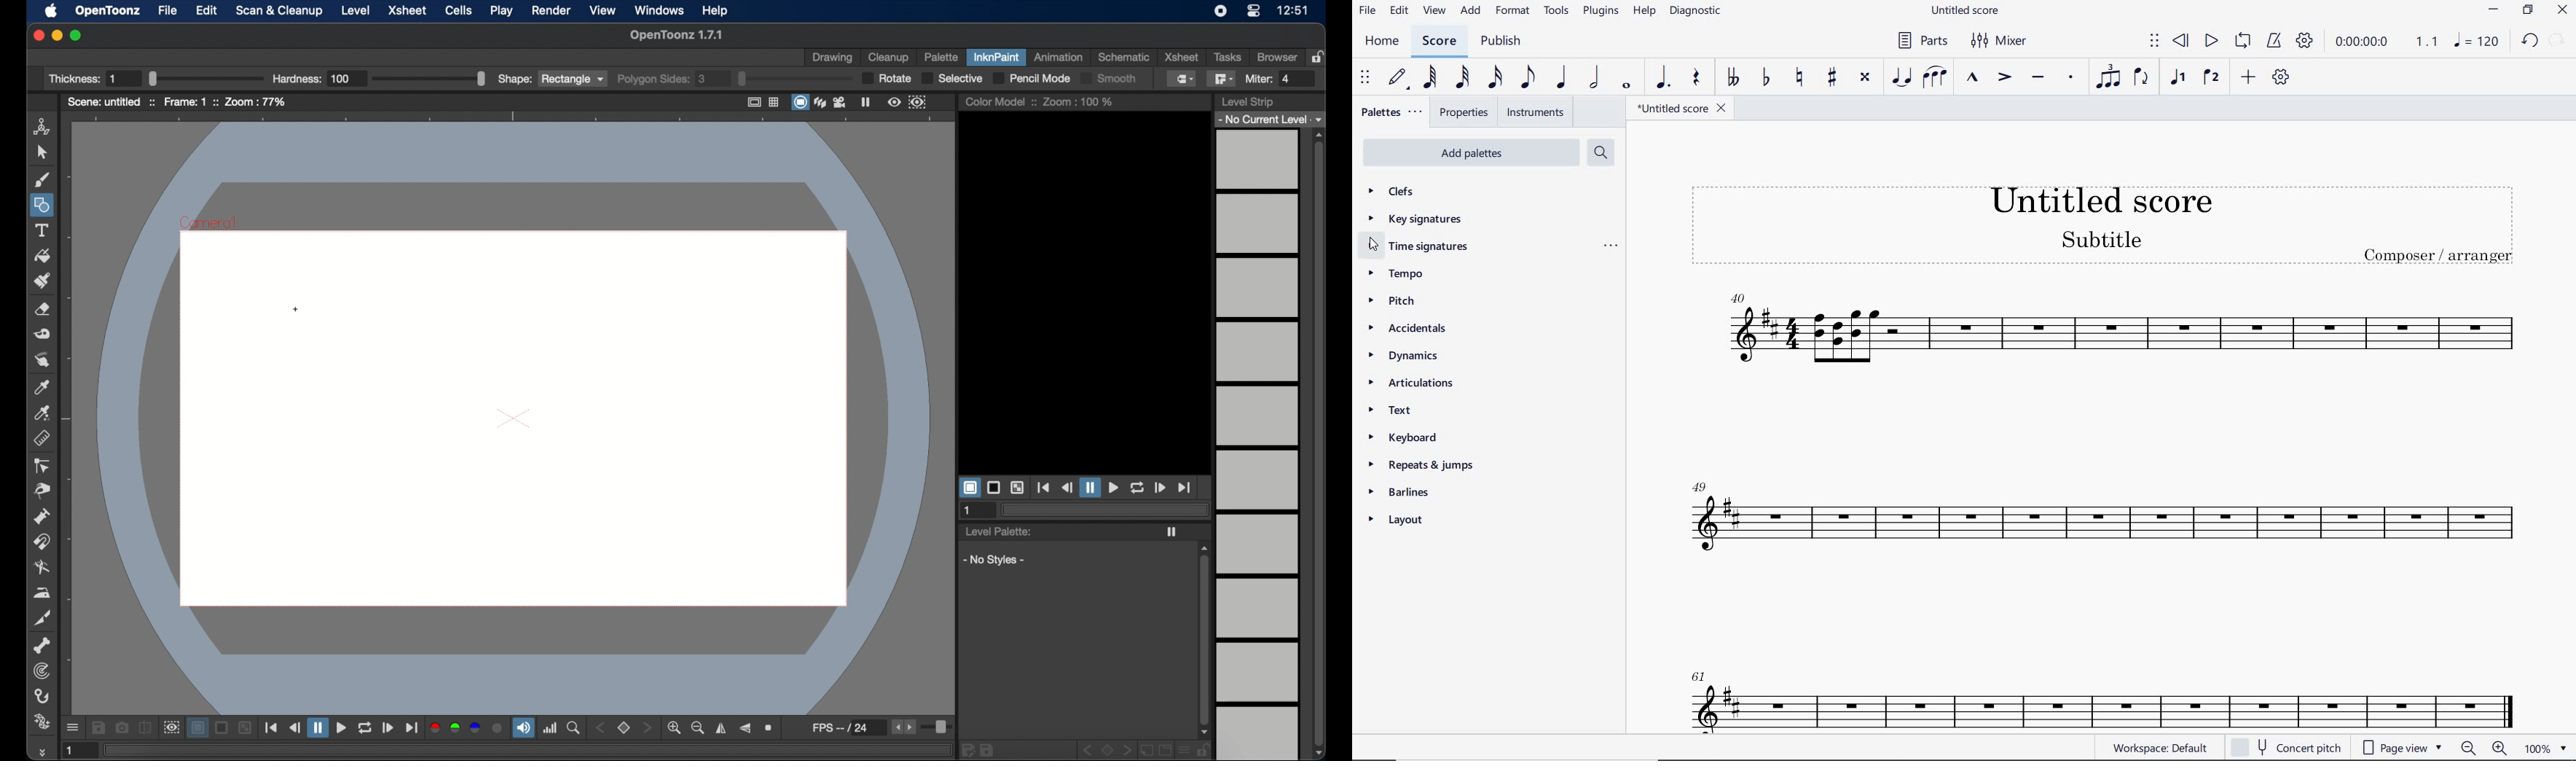 This screenshot has height=784, width=2576. What do you see at coordinates (1393, 193) in the screenshot?
I see `CLEFS` at bounding box center [1393, 193].